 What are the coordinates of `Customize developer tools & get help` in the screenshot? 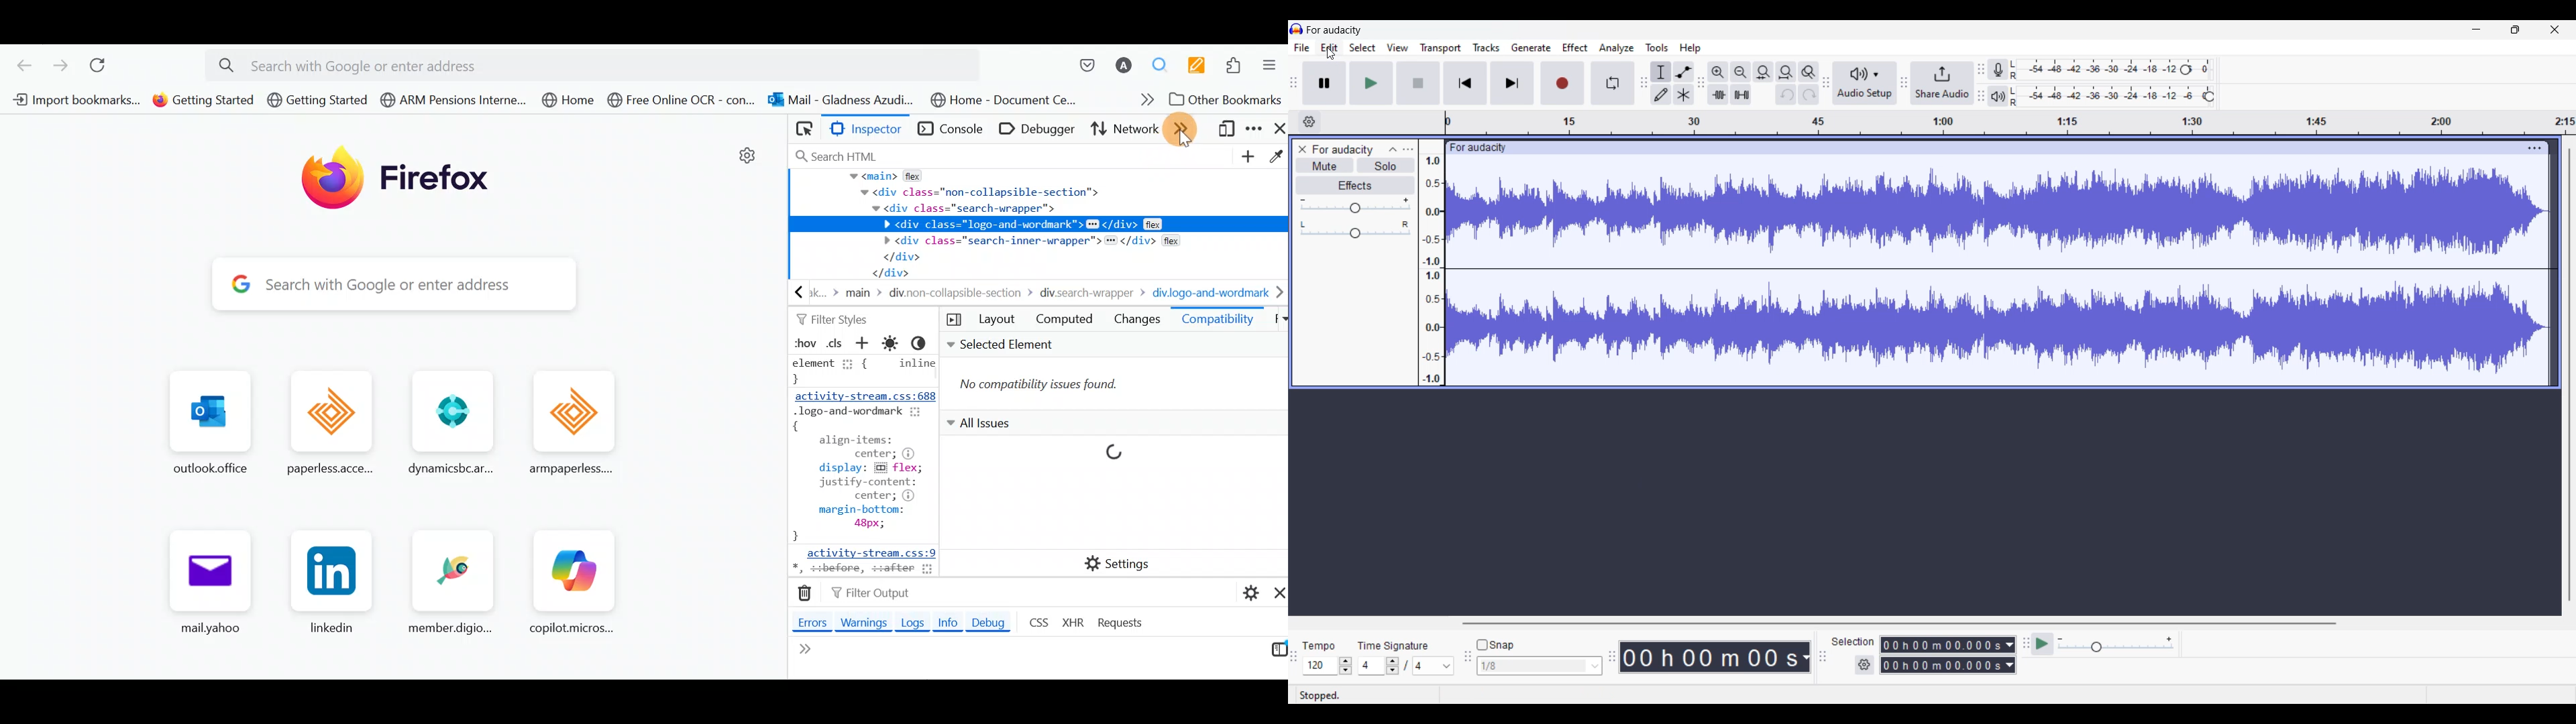 It's located at (1256, 131).